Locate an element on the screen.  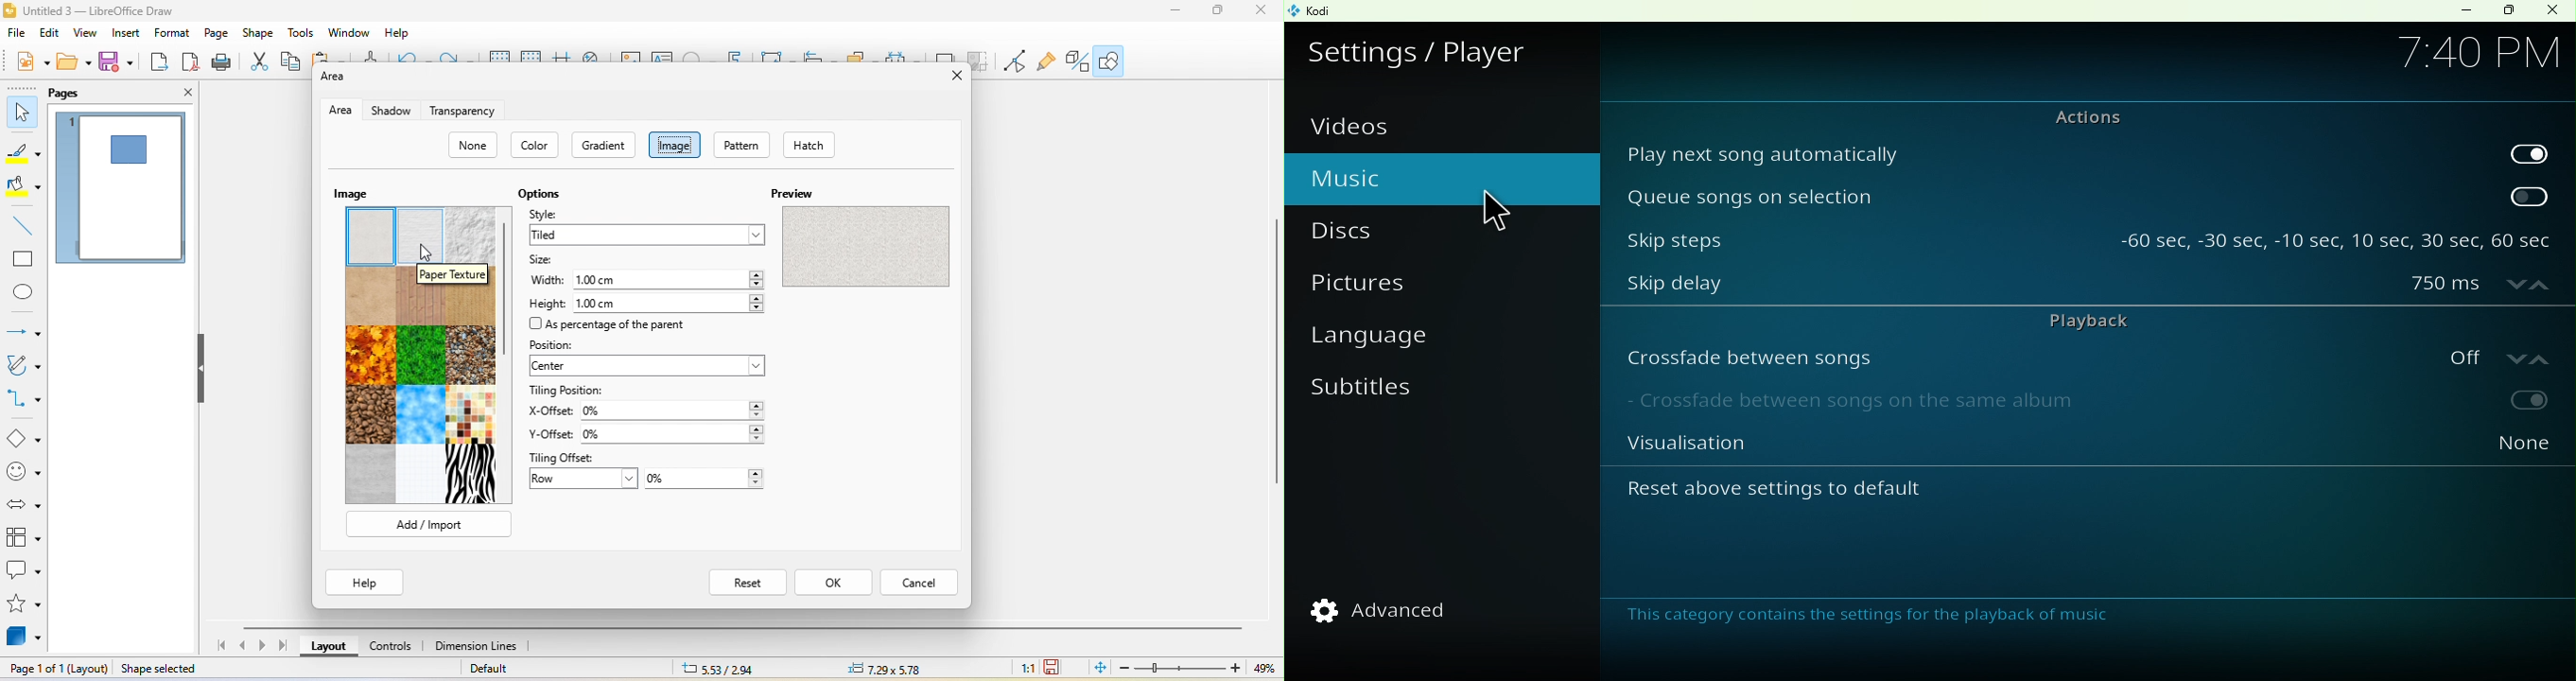
save is located at coordinates (118, 65).